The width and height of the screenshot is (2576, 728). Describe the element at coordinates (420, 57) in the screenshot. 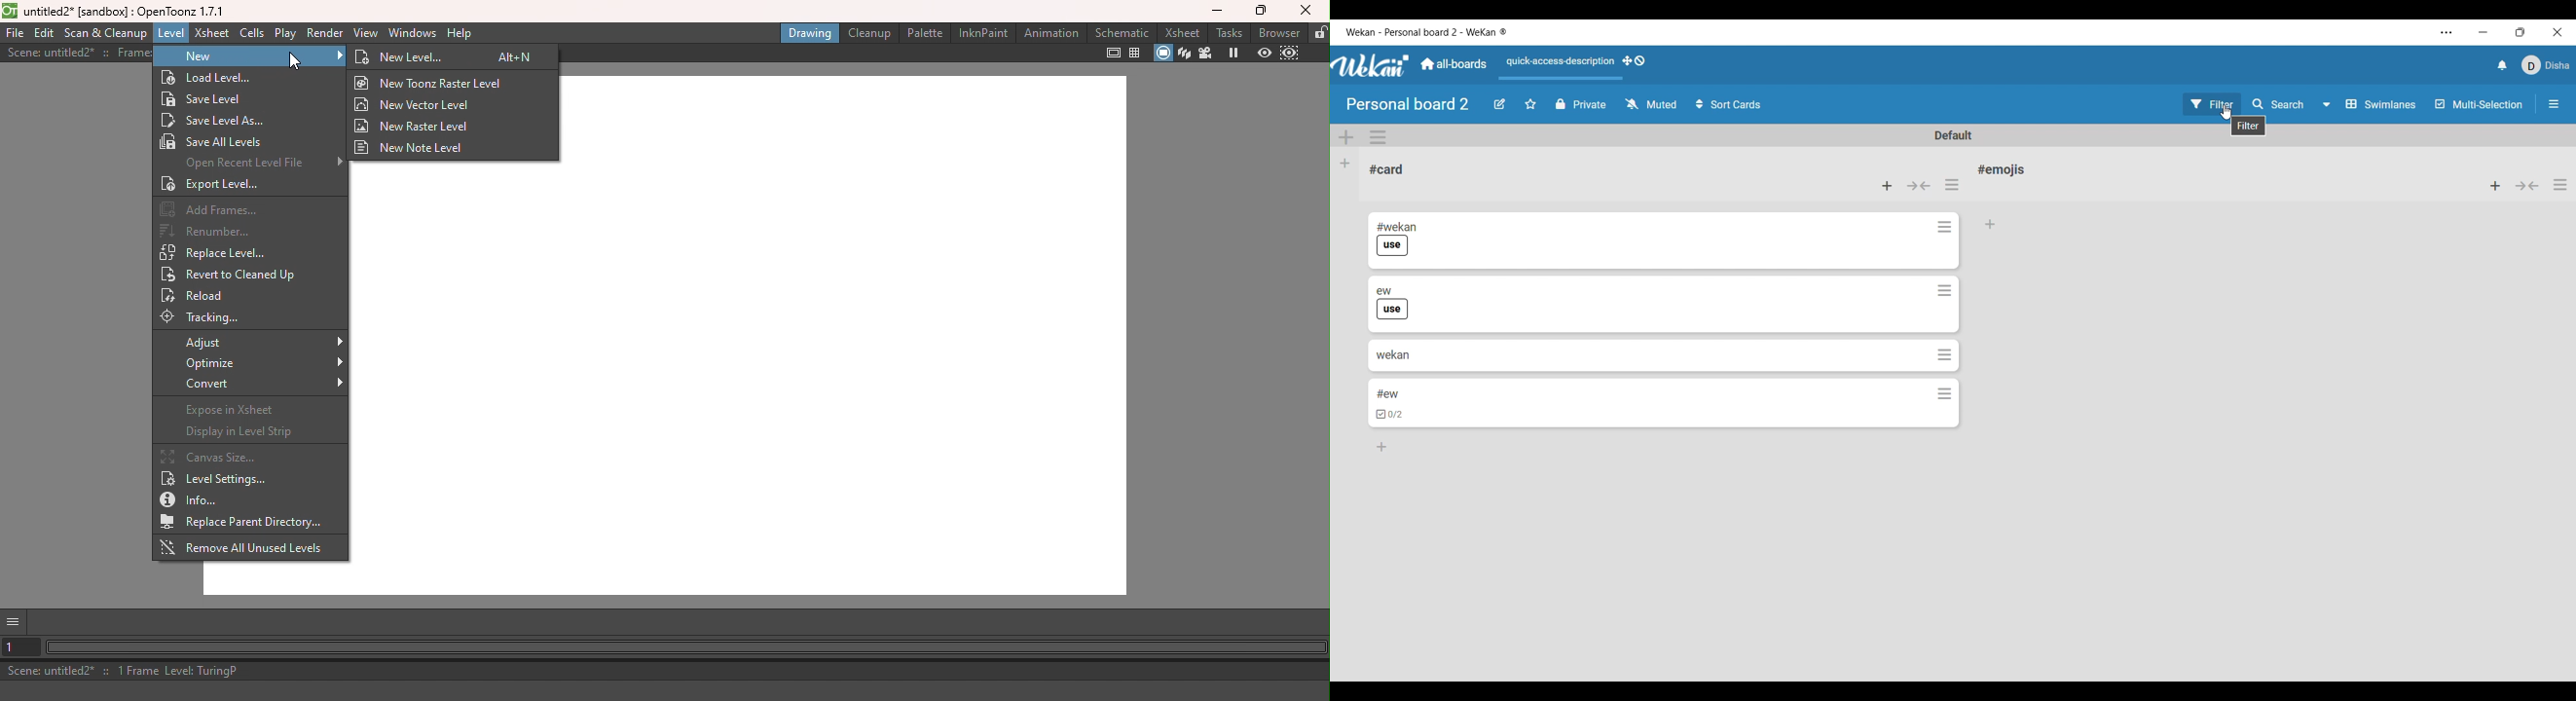

I see `New level` at that location.